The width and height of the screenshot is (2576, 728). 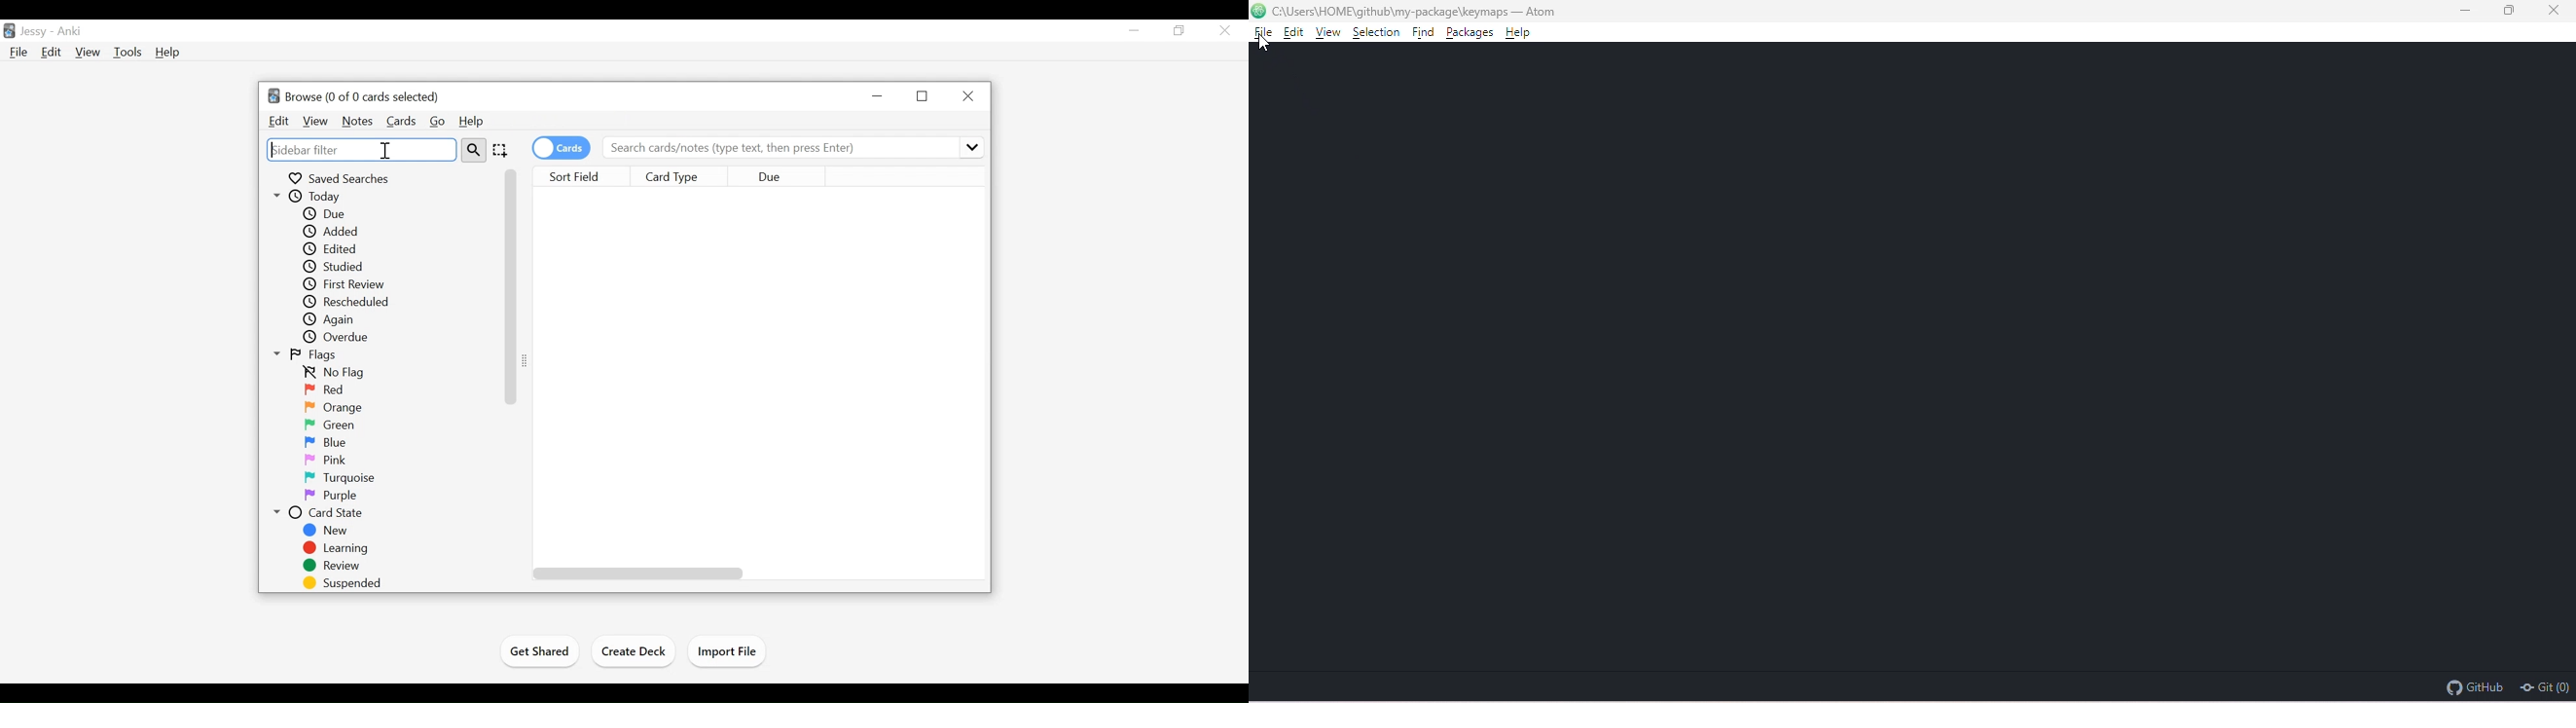 I want to click on Close, so click(x=1227, y=31).